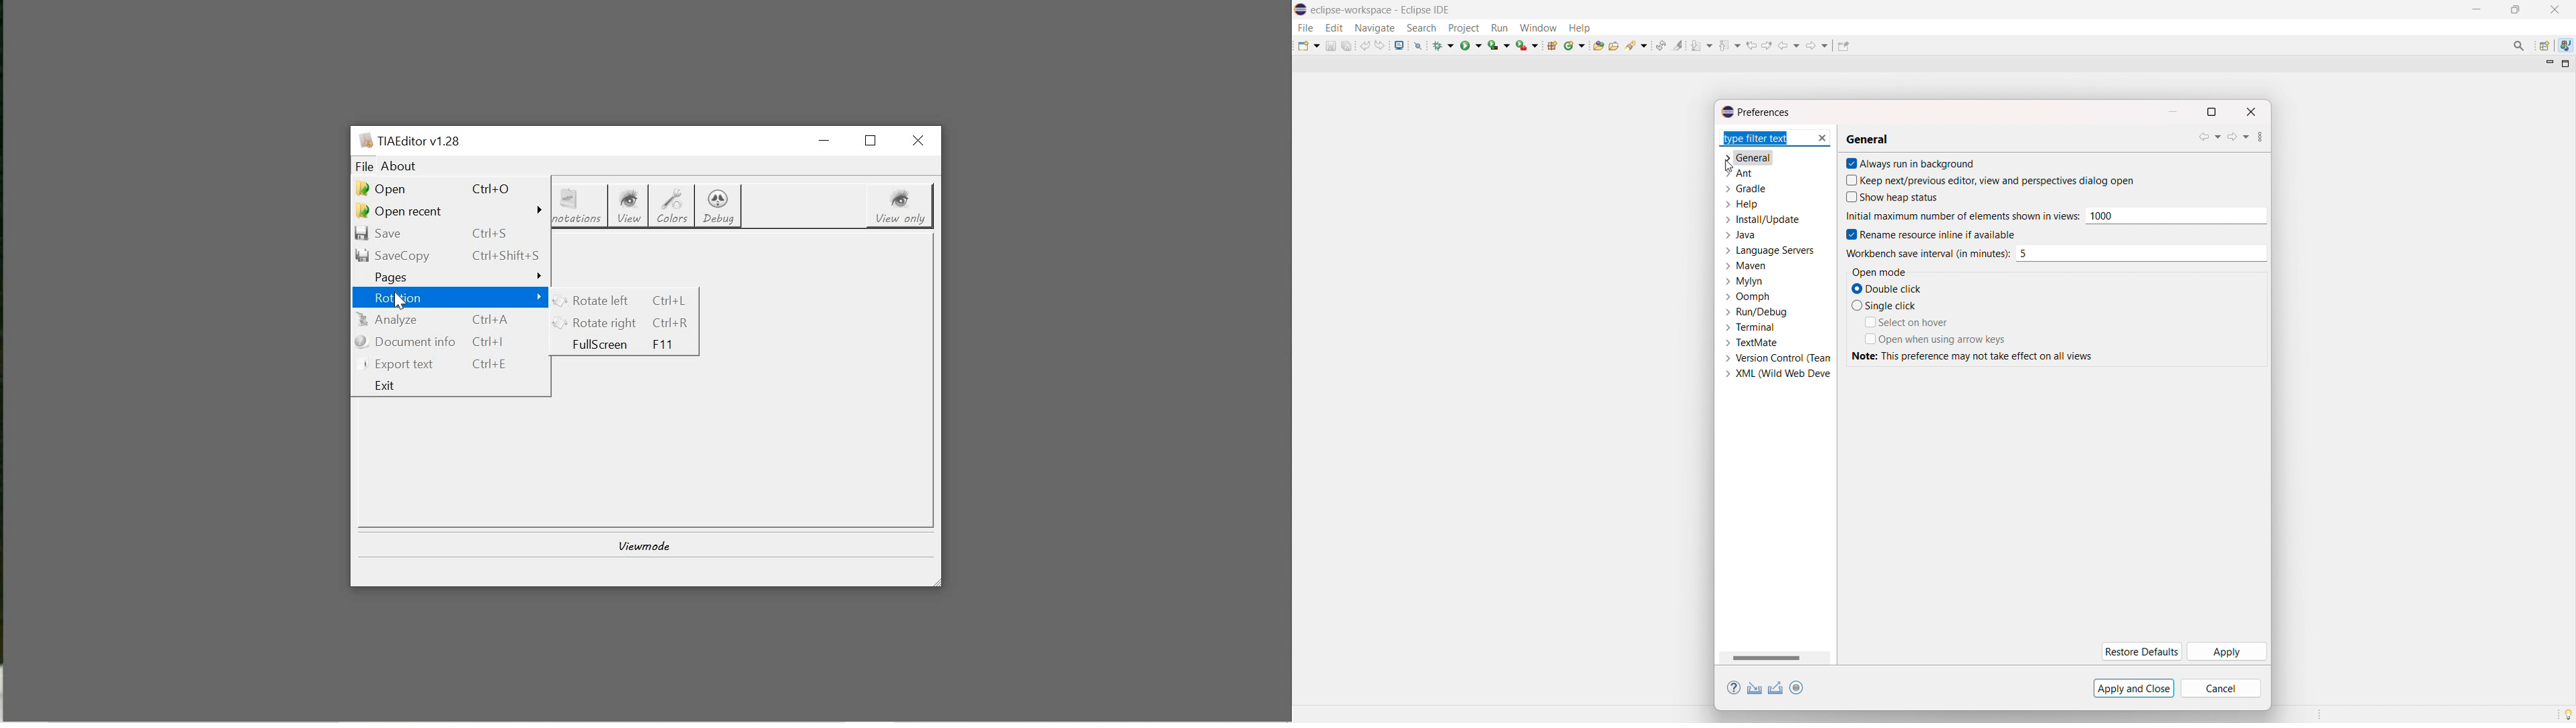  What do you see at coordinates (1998, 181) in the screenshot?
I see `keep next/previous editor, view and perspectives dialog open` at bounding box center [1998, 181].